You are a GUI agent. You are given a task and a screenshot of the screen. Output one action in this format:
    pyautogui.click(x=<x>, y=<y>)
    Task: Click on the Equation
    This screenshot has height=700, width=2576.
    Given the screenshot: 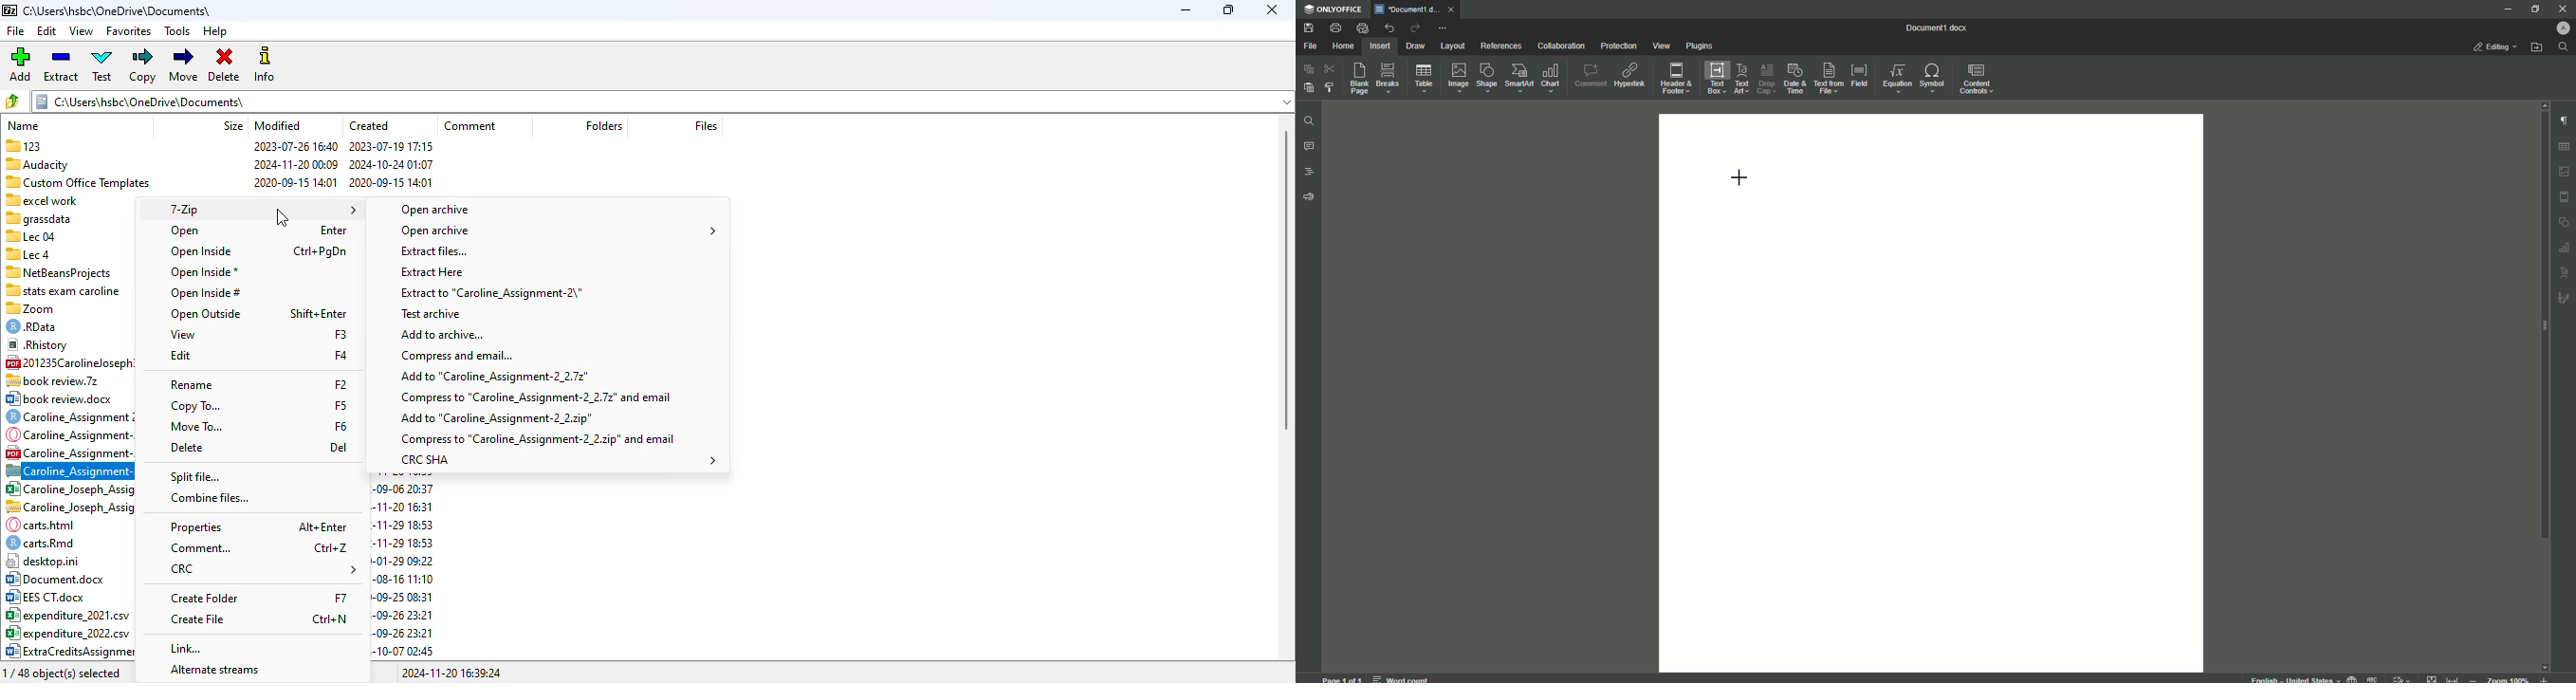 What is the action you would take?
    pyautogui.click(x=1894, y=77)
    